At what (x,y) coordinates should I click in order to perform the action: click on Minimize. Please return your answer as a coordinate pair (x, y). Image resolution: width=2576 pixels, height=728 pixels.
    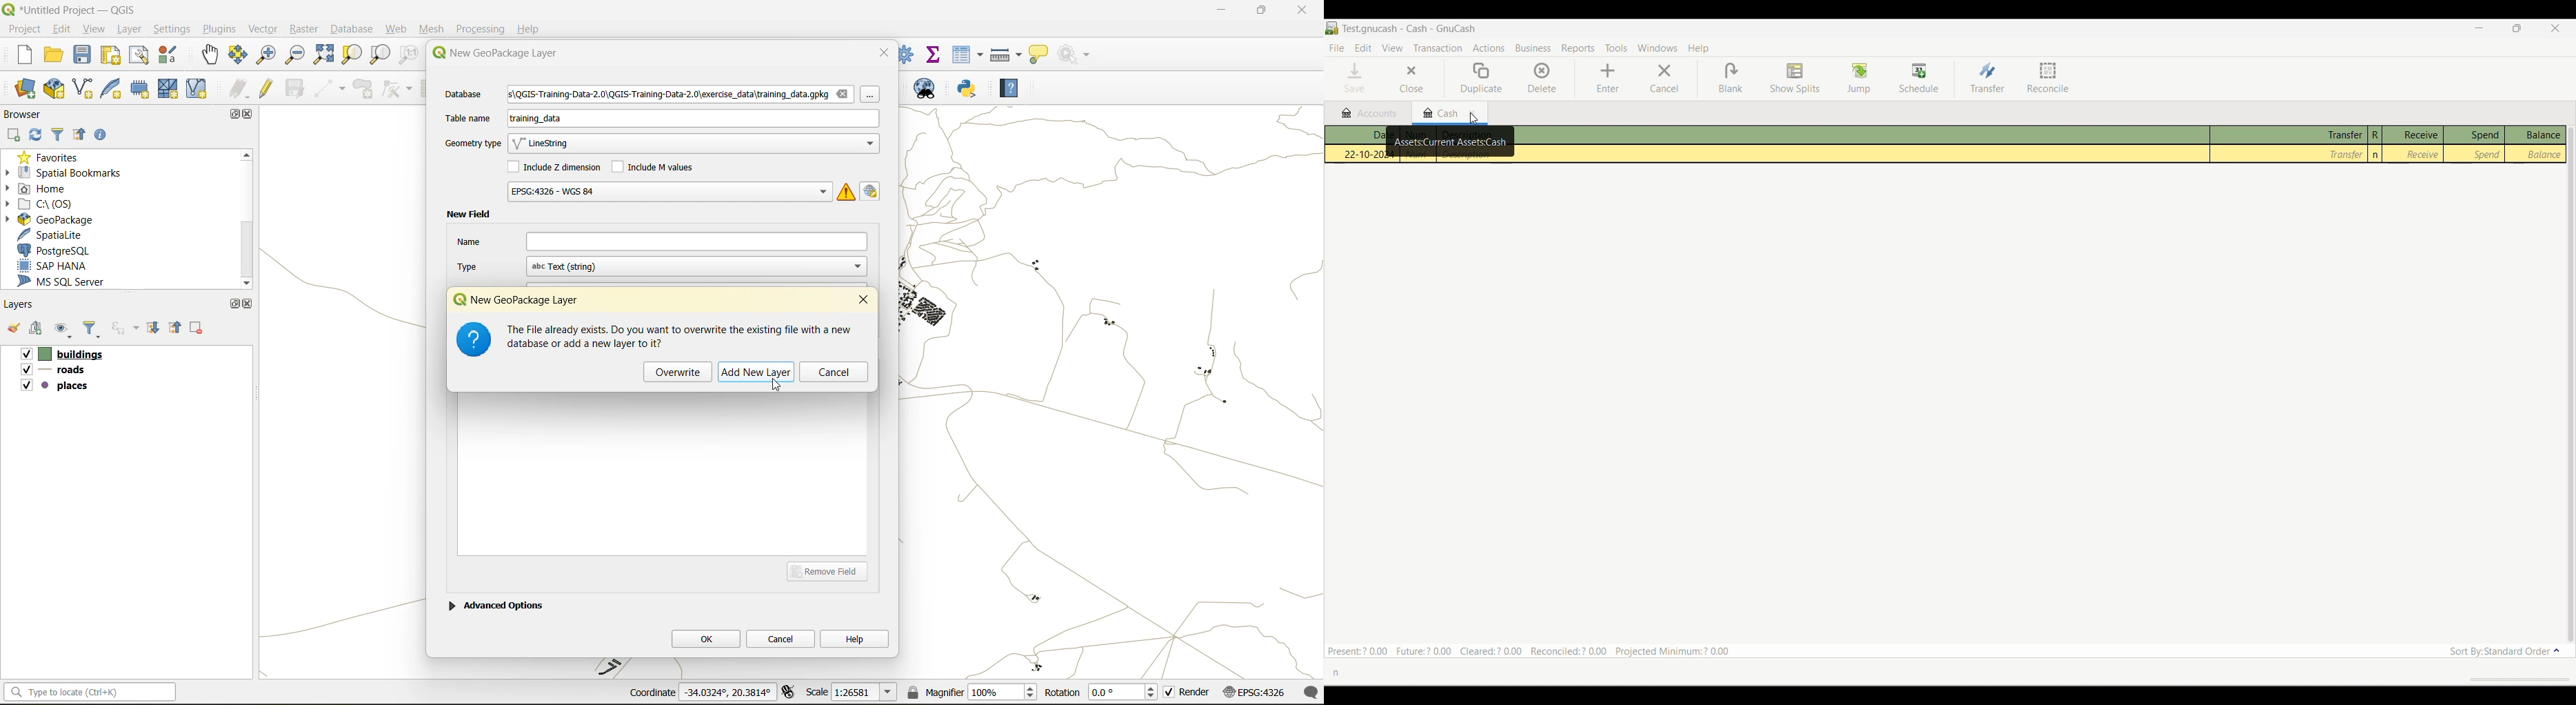
    Looking at the image, I should click on (2479, 28).